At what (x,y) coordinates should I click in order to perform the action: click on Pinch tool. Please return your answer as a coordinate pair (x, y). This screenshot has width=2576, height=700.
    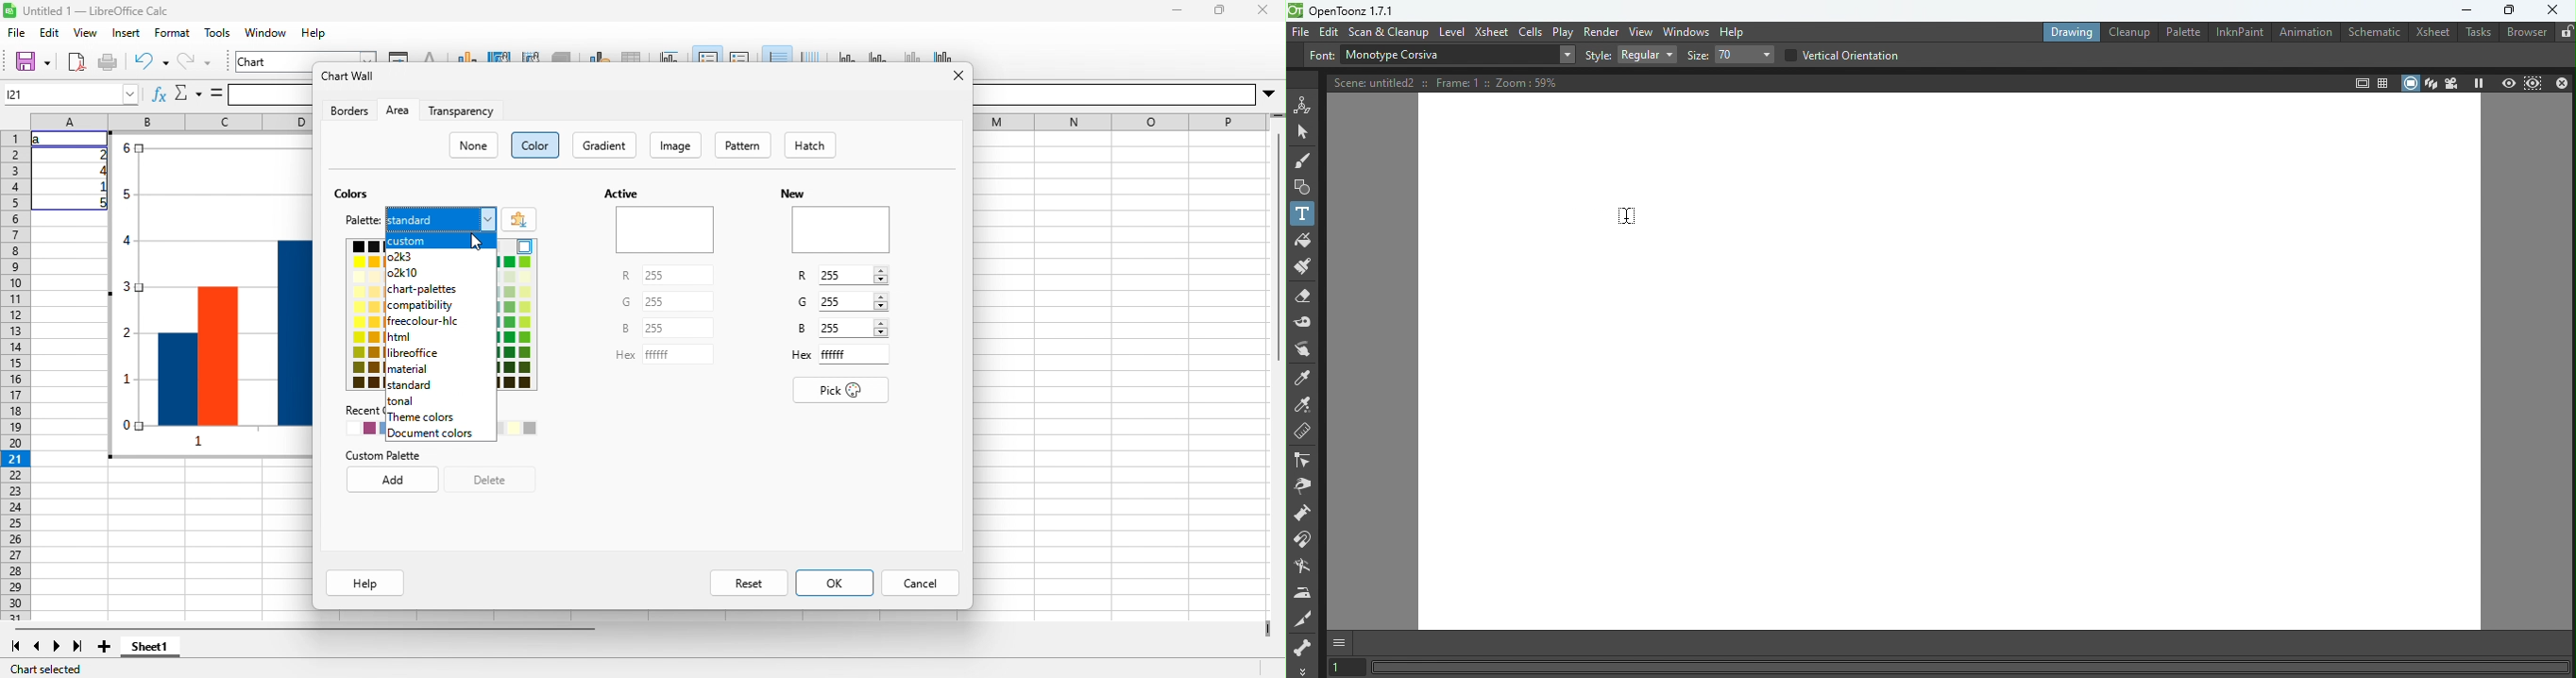
    Looking at the image, I should click on (1302, 487).